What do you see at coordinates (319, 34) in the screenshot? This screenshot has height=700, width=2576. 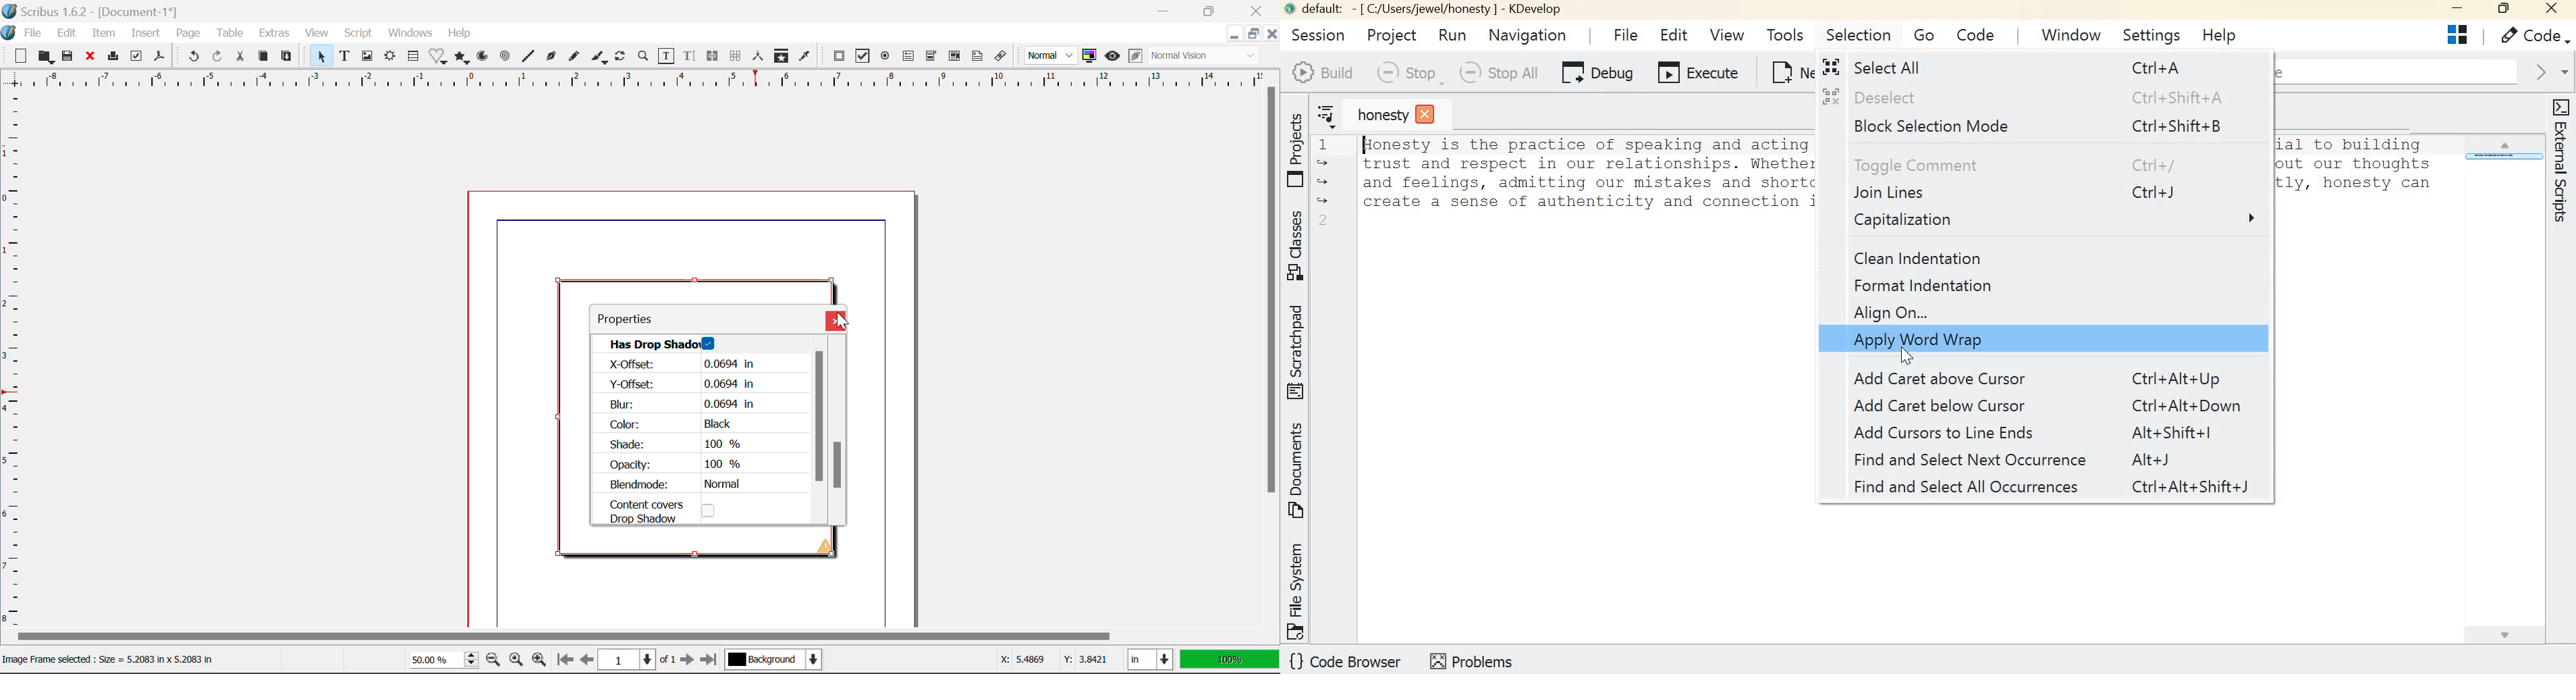 I see `View` at bounding box center [319, 34].